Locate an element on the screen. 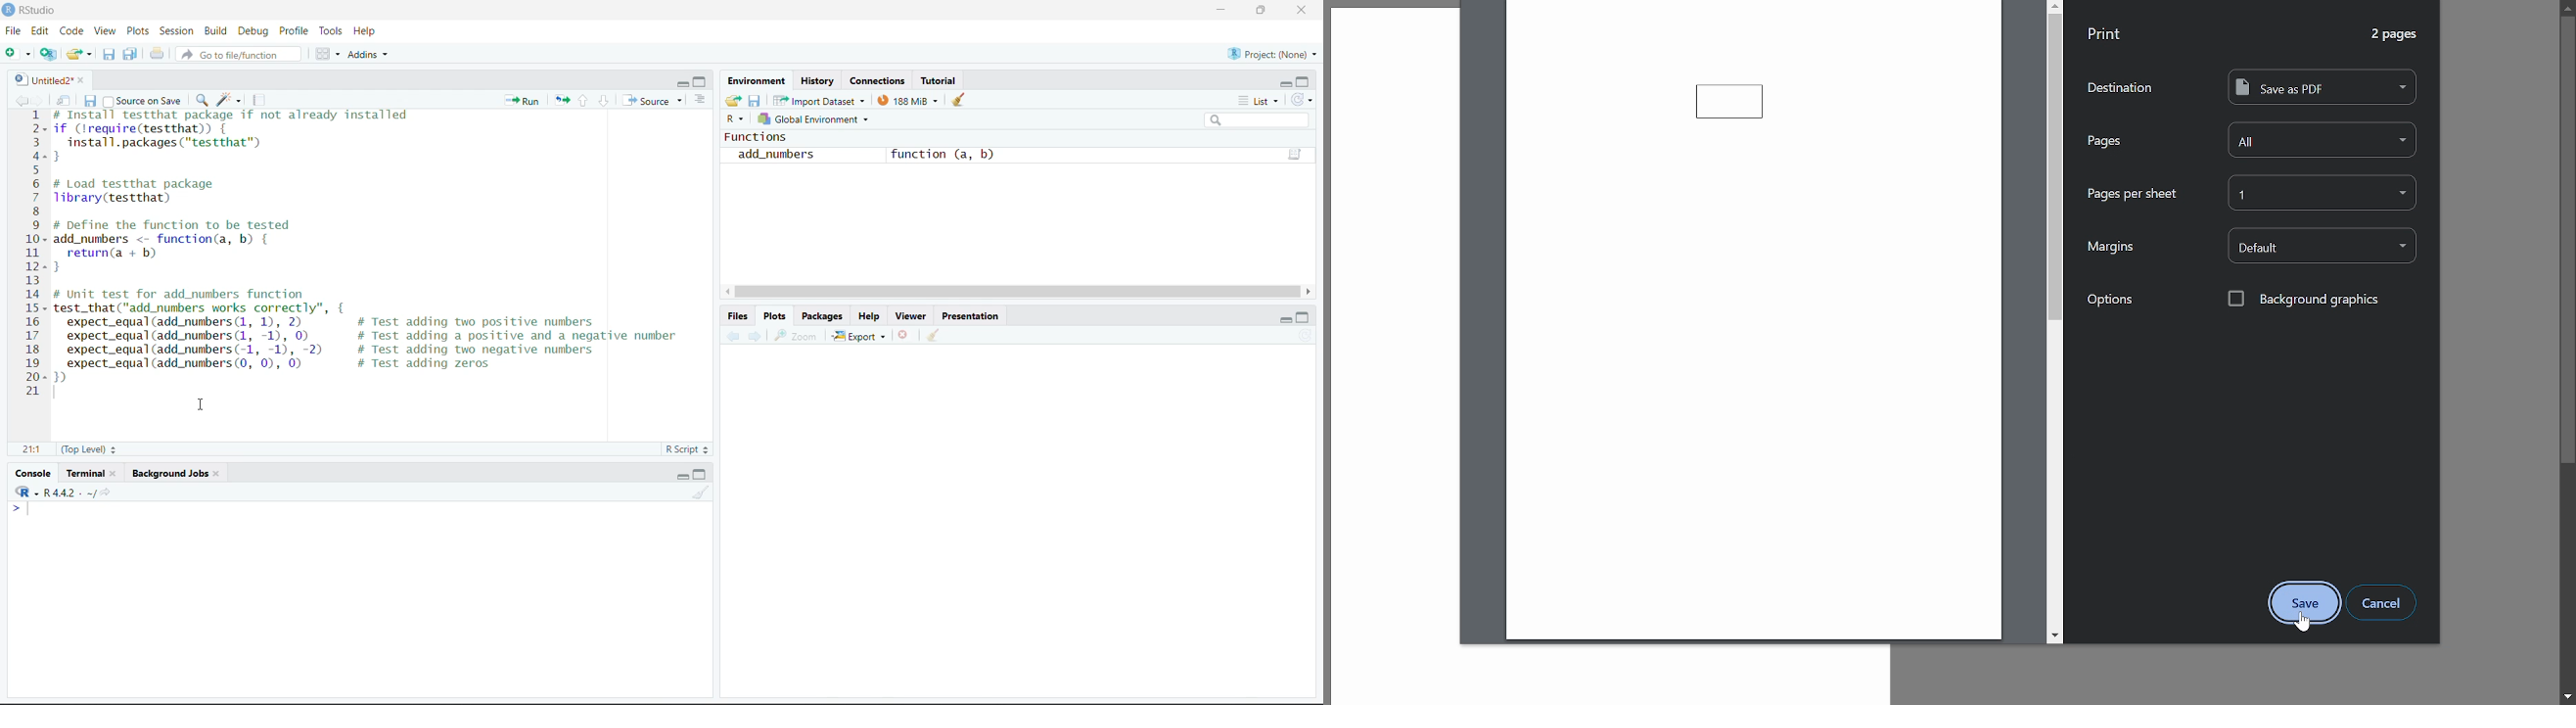  find/replace is located at coordinates (203, 100).